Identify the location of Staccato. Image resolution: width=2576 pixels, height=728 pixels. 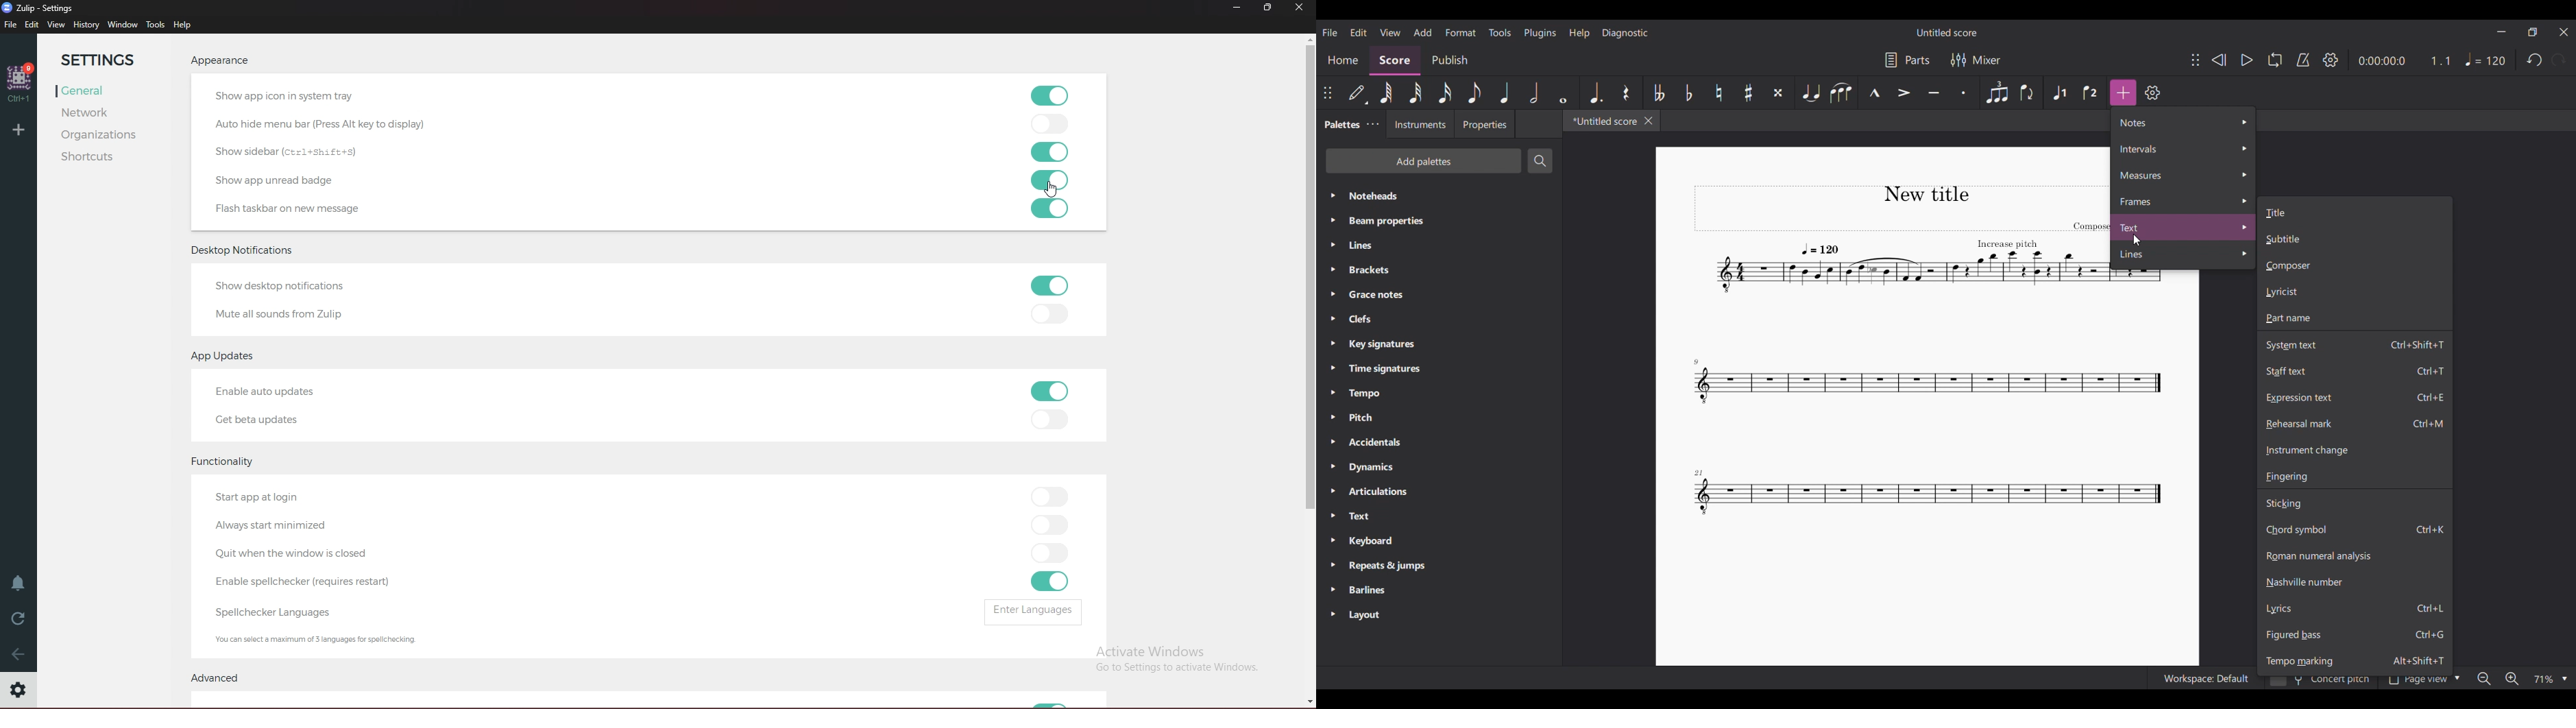
(1964, 93).